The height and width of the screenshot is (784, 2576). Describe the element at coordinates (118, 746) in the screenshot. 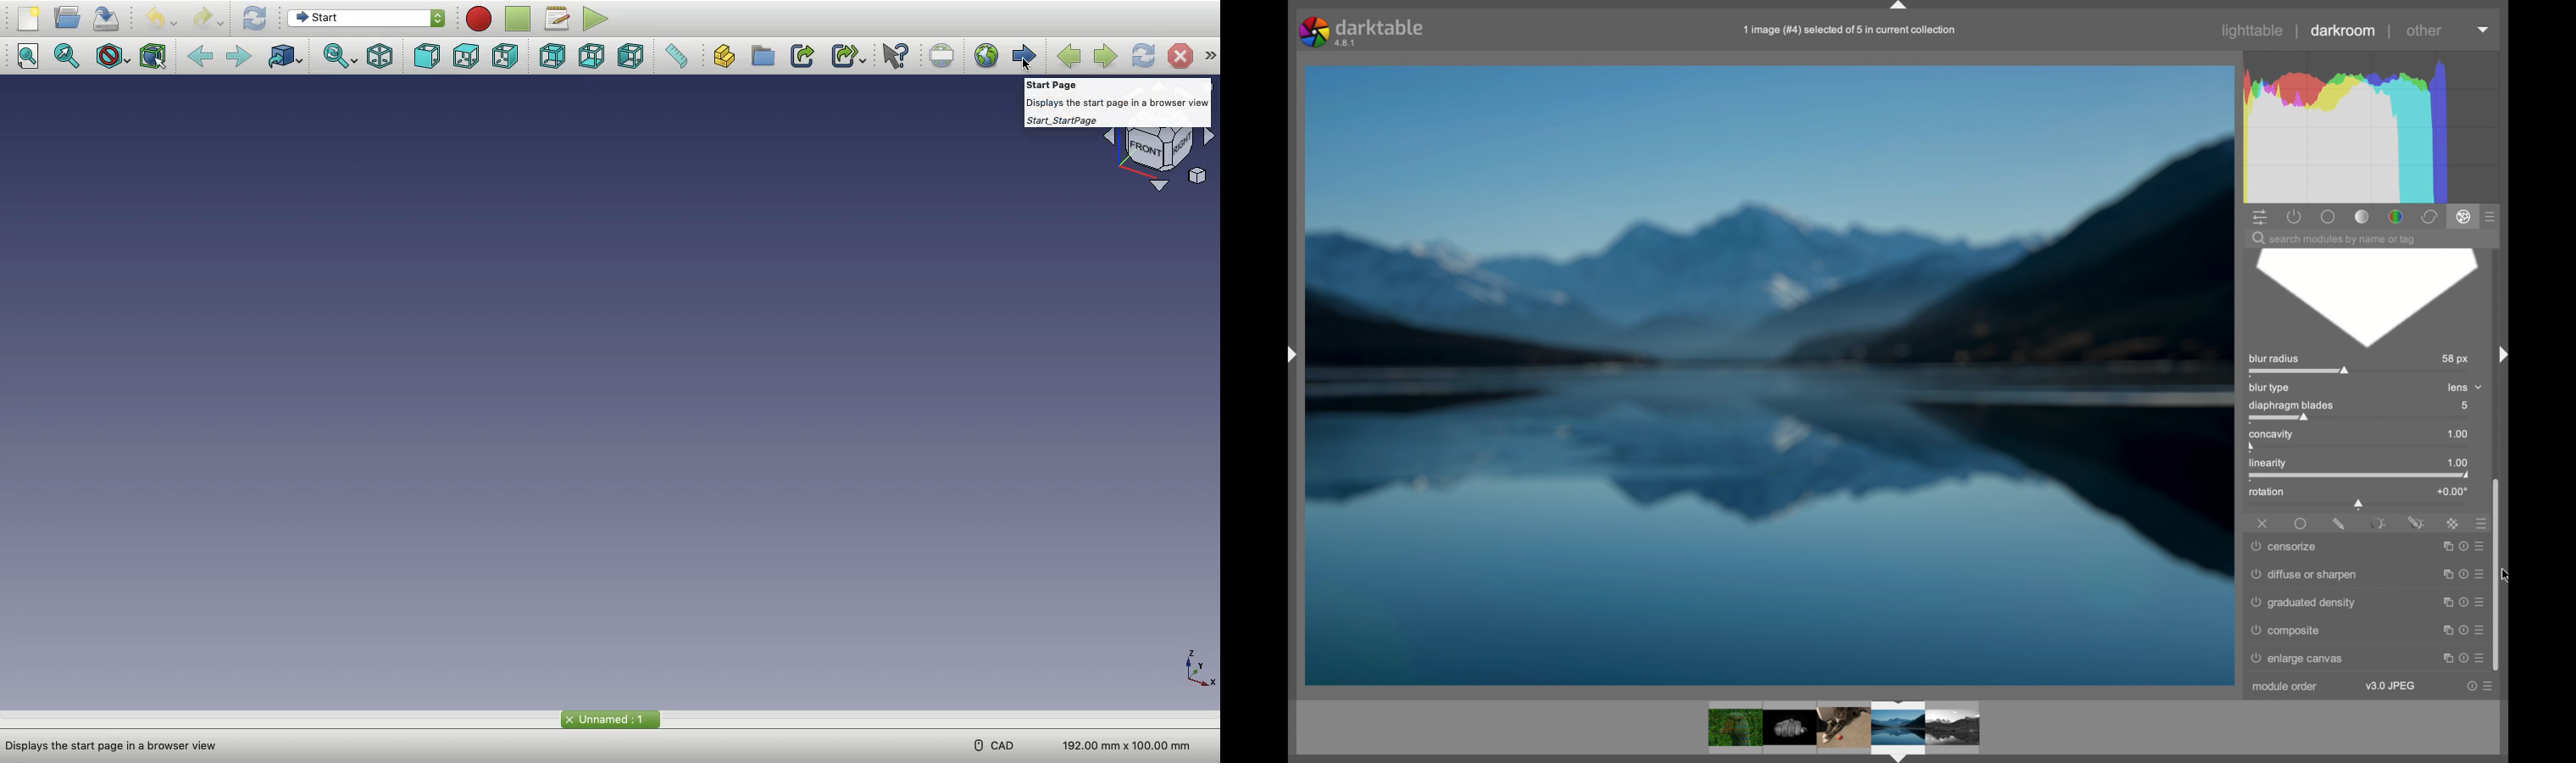

I see `Address` at that location.